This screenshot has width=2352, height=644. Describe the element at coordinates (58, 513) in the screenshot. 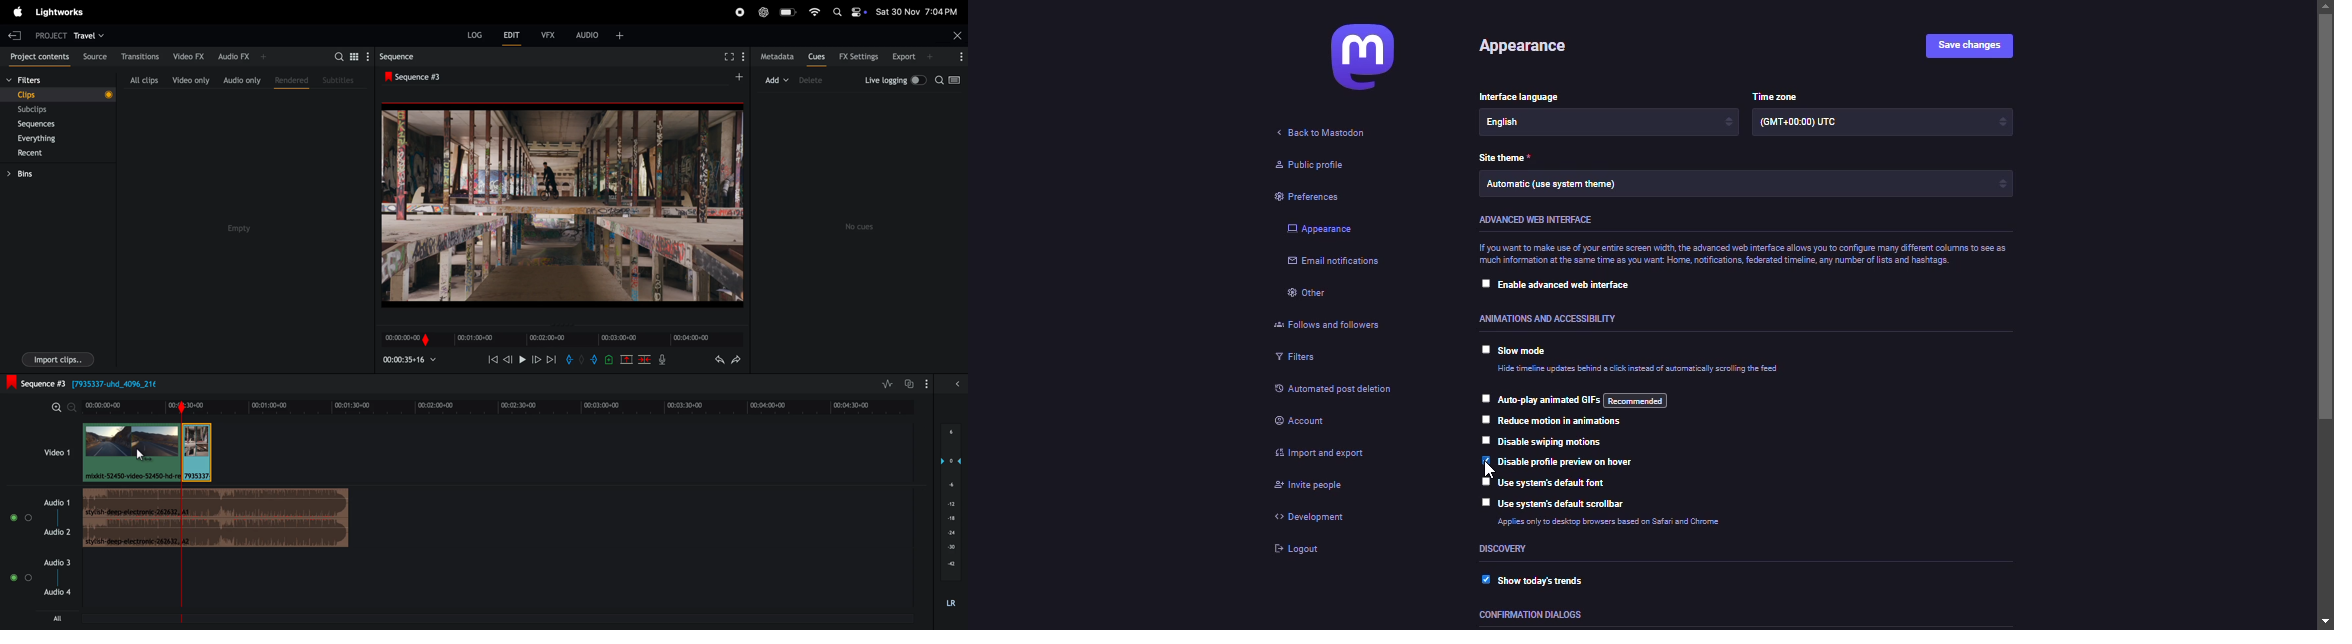

I see `Audio 1 -- Audio 2` at that location.